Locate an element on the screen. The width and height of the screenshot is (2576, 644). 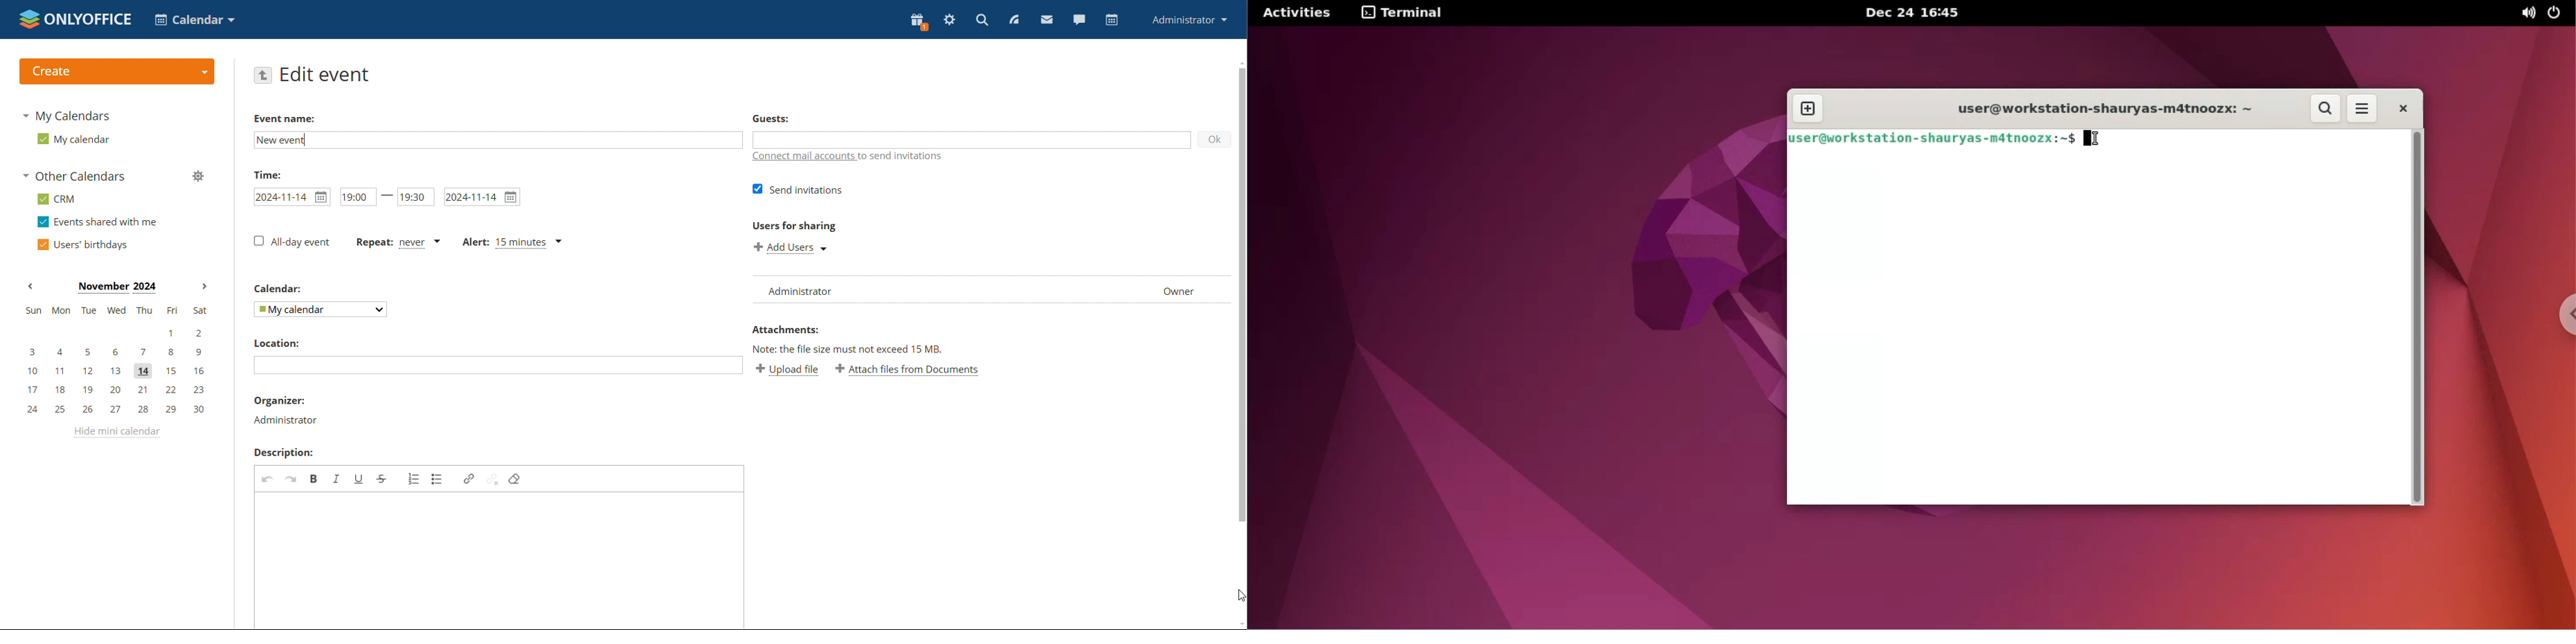
list of users is located at coordinates (991, 290).